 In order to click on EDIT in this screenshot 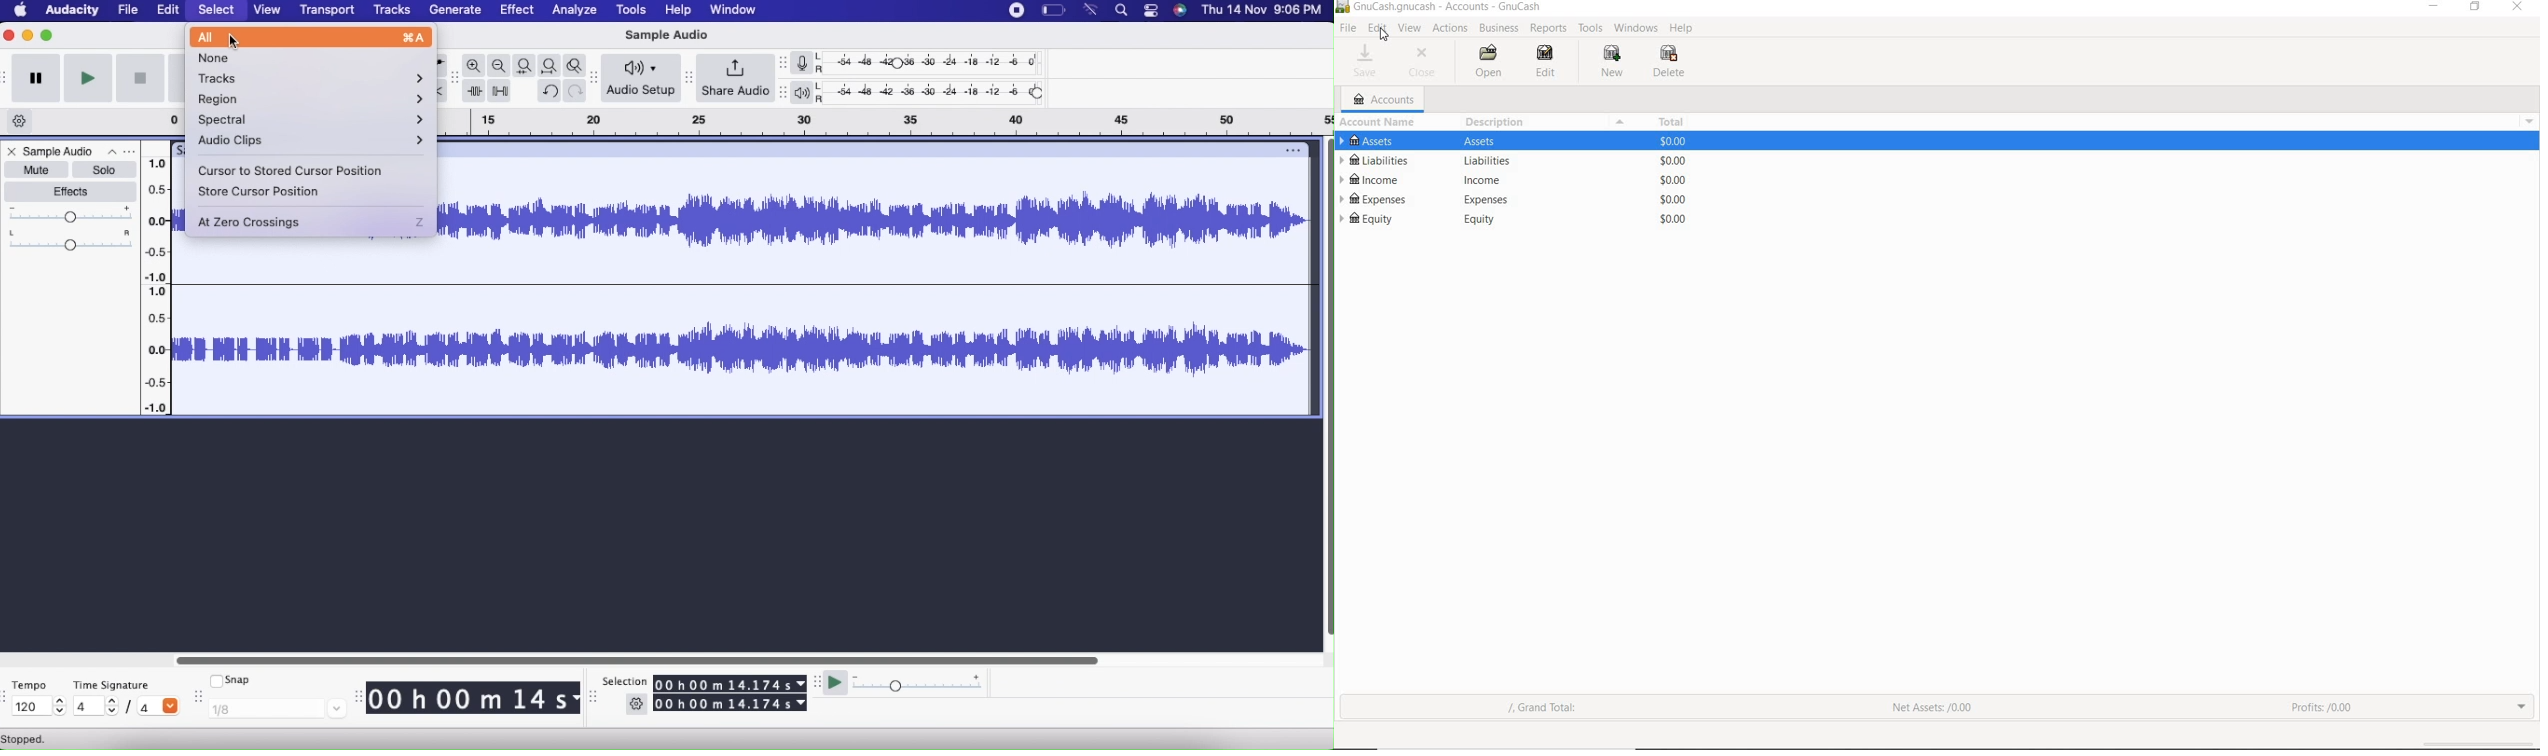, I will do `click(1376, 28)`.